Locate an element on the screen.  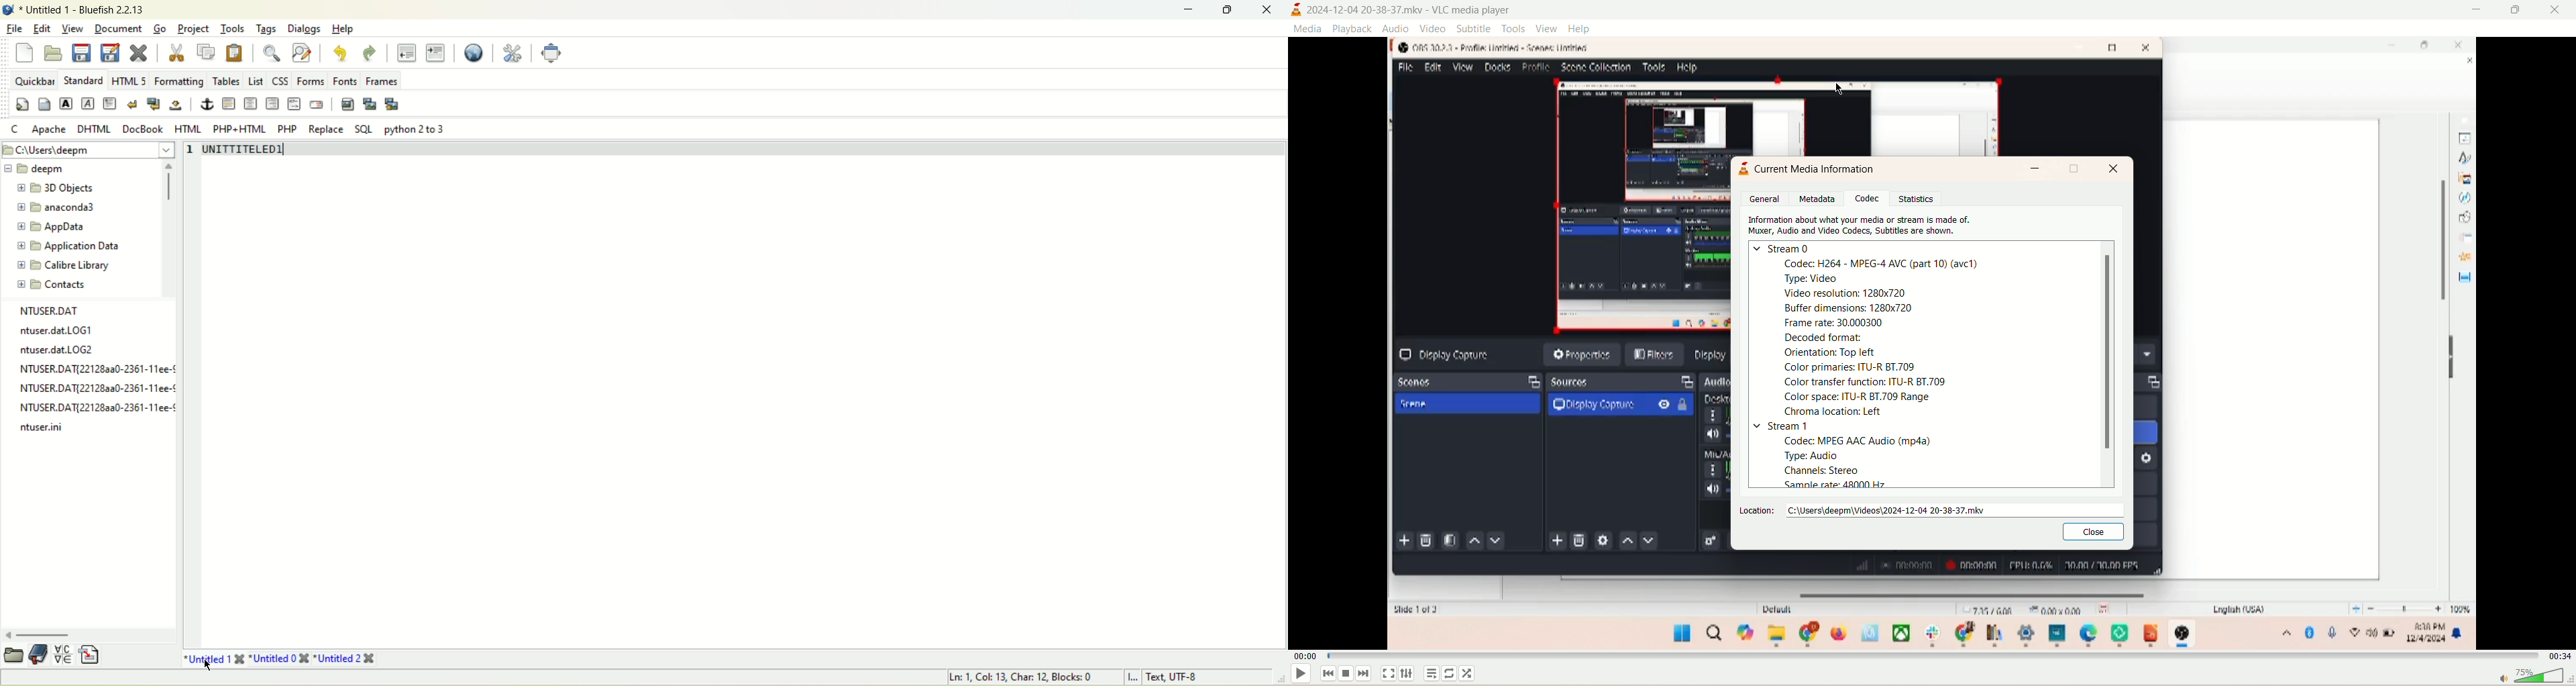
show find bar is located at coordinates (270, 52).